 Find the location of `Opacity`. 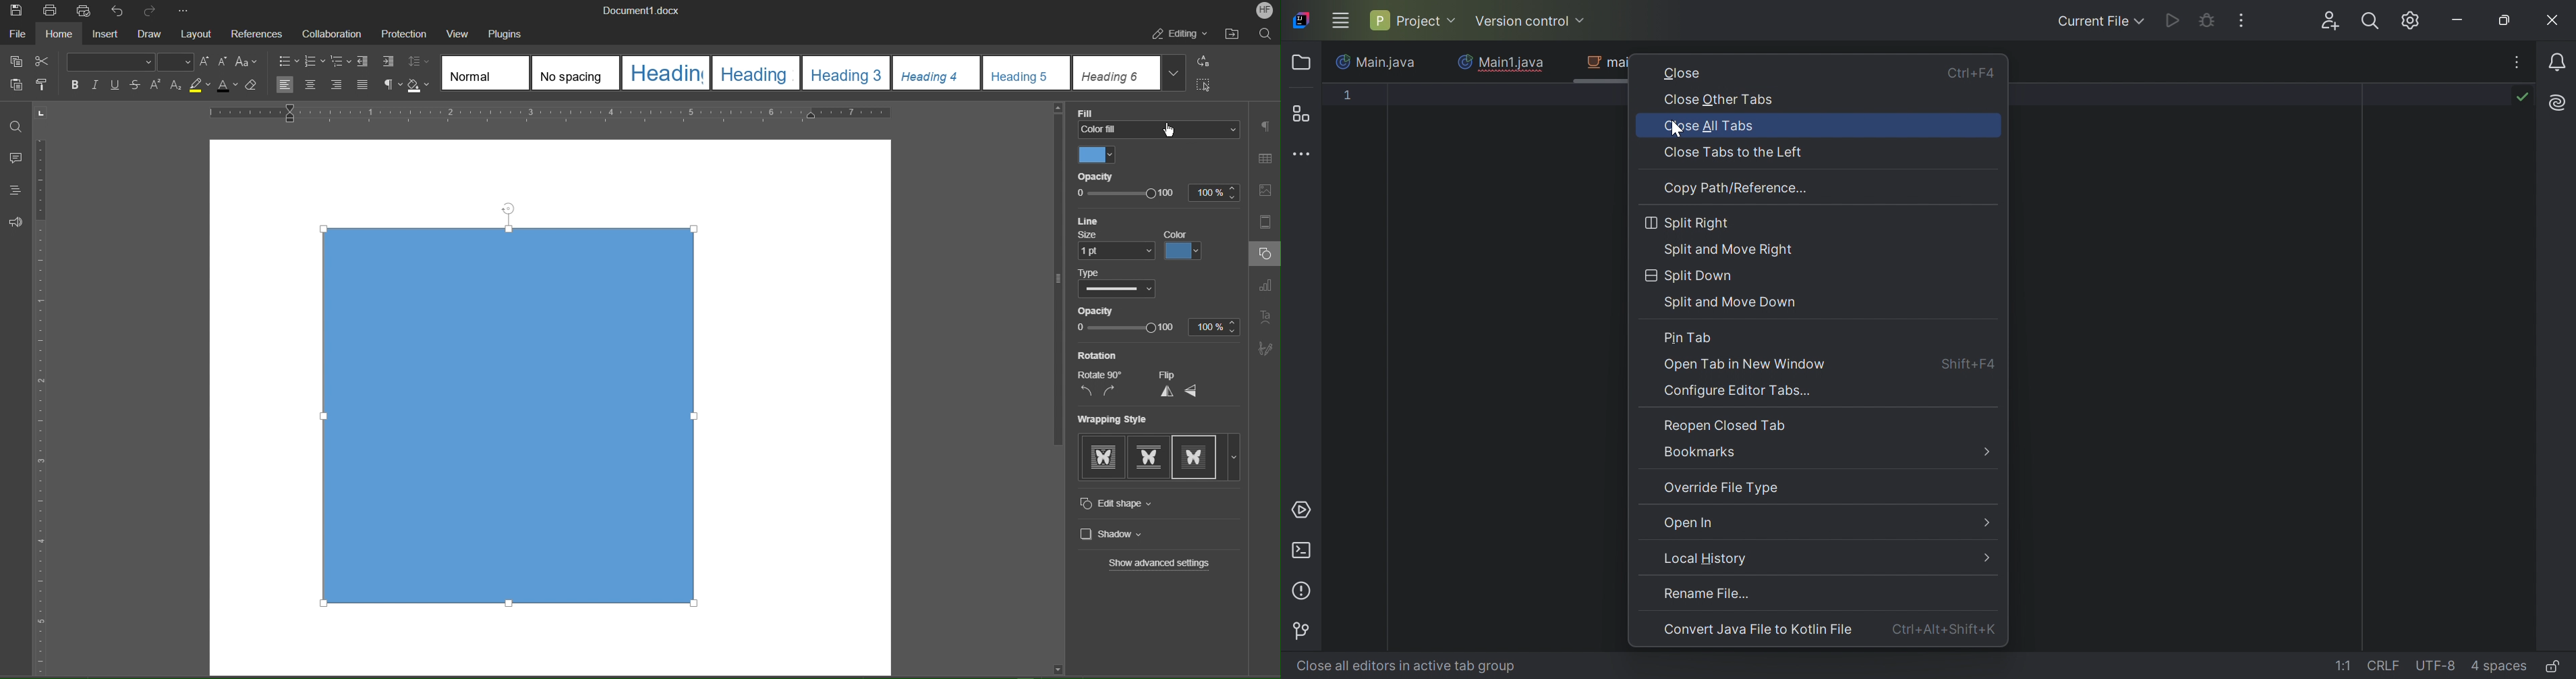

Opacity is located at coordinates (1121, 176).